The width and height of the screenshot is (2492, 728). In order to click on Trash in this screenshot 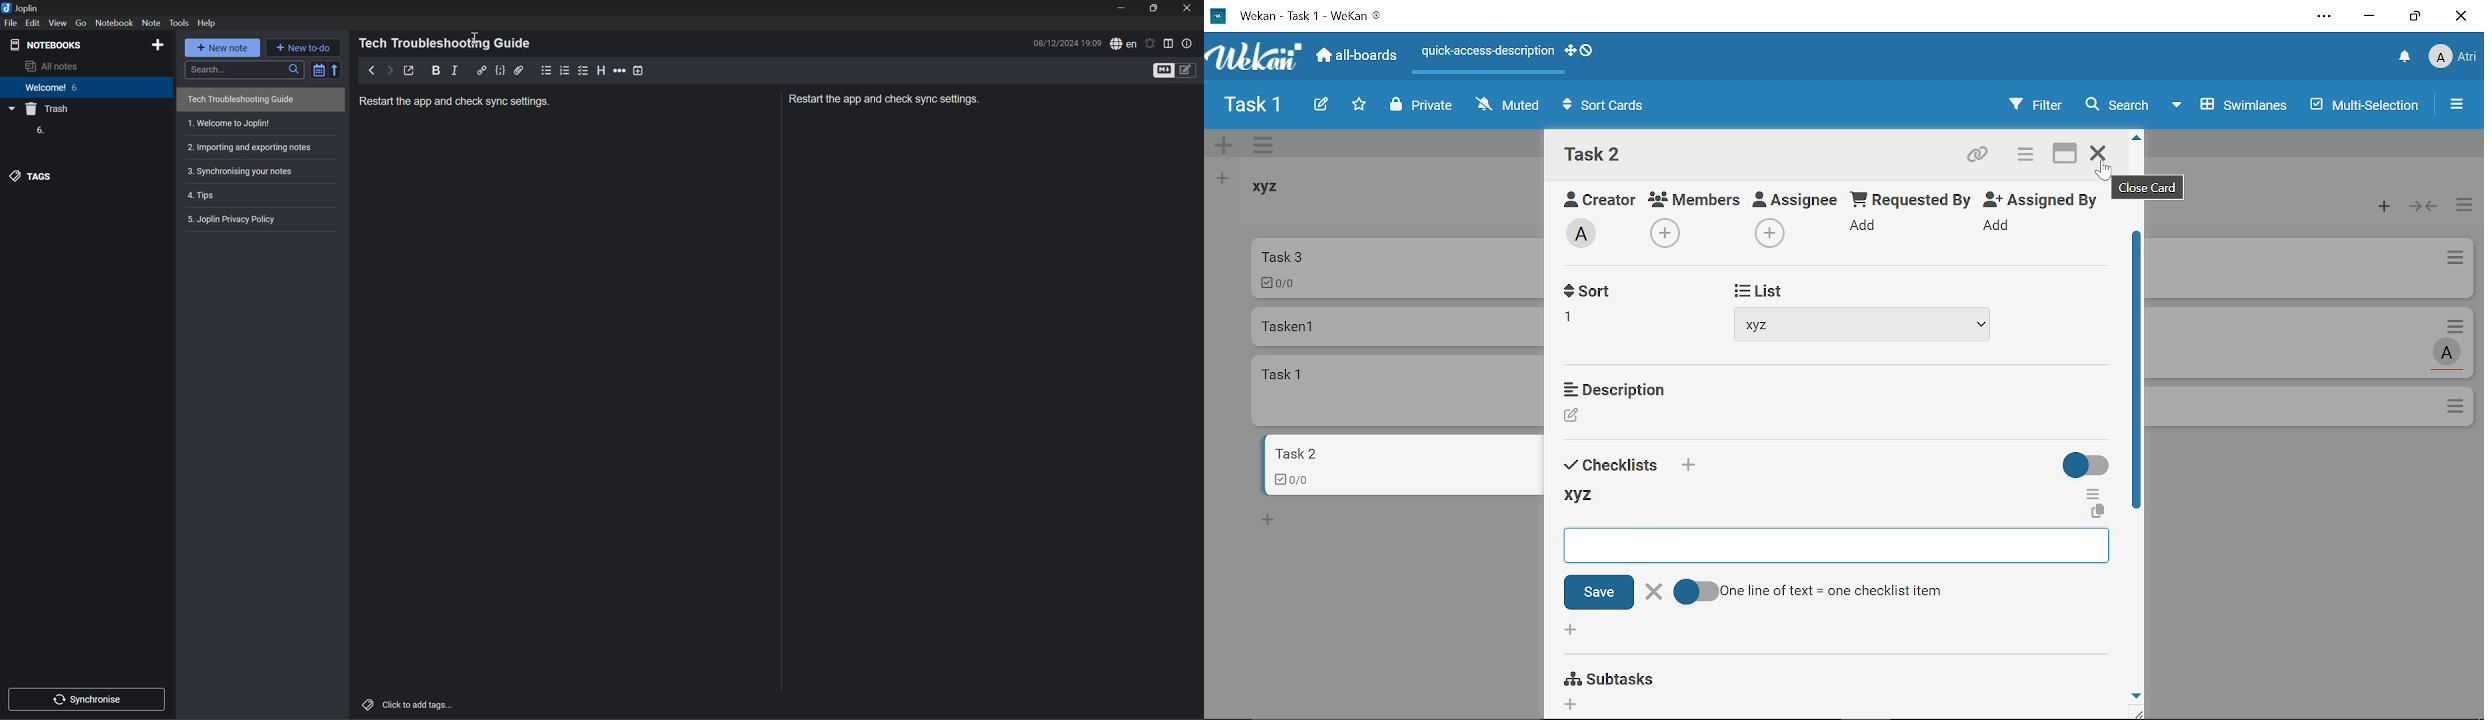, I will do `click(49, 110)`.